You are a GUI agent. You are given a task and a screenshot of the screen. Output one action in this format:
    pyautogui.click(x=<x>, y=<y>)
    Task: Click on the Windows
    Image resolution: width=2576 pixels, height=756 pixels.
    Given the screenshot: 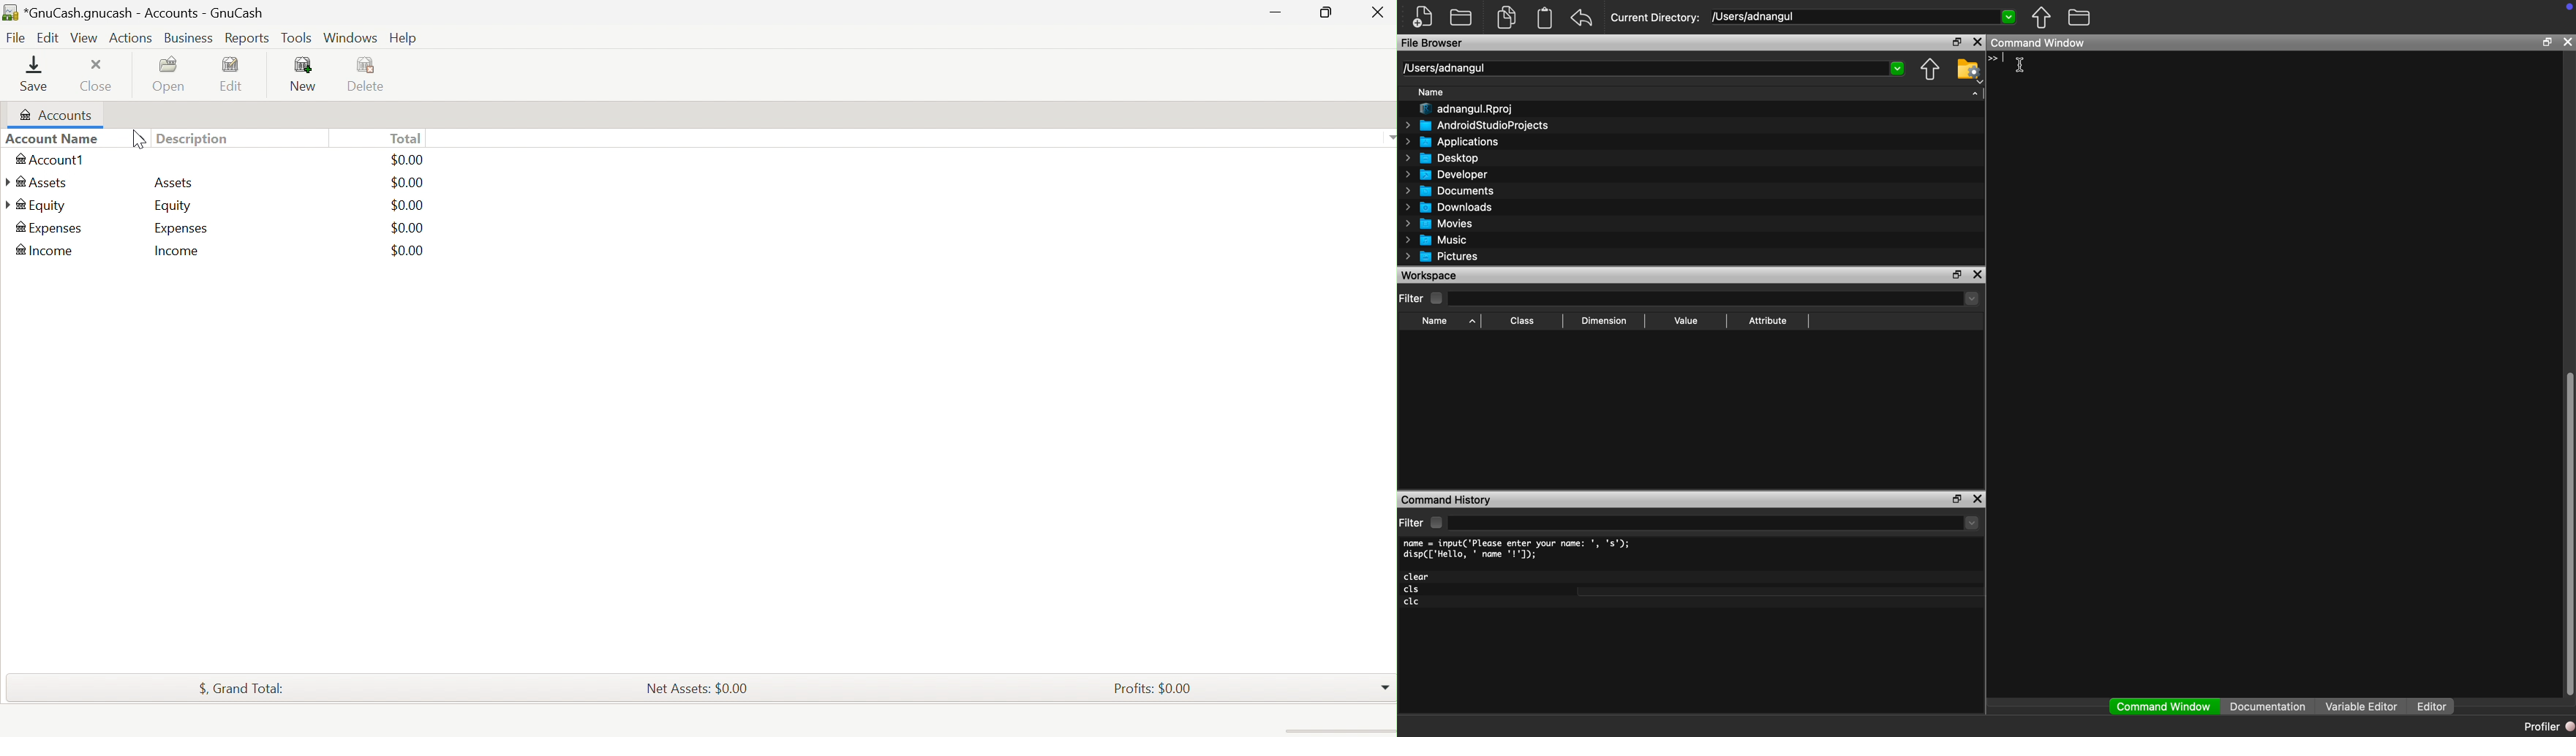 What is the action you would take?
    pyautogui.click(x=349, y=37)
    